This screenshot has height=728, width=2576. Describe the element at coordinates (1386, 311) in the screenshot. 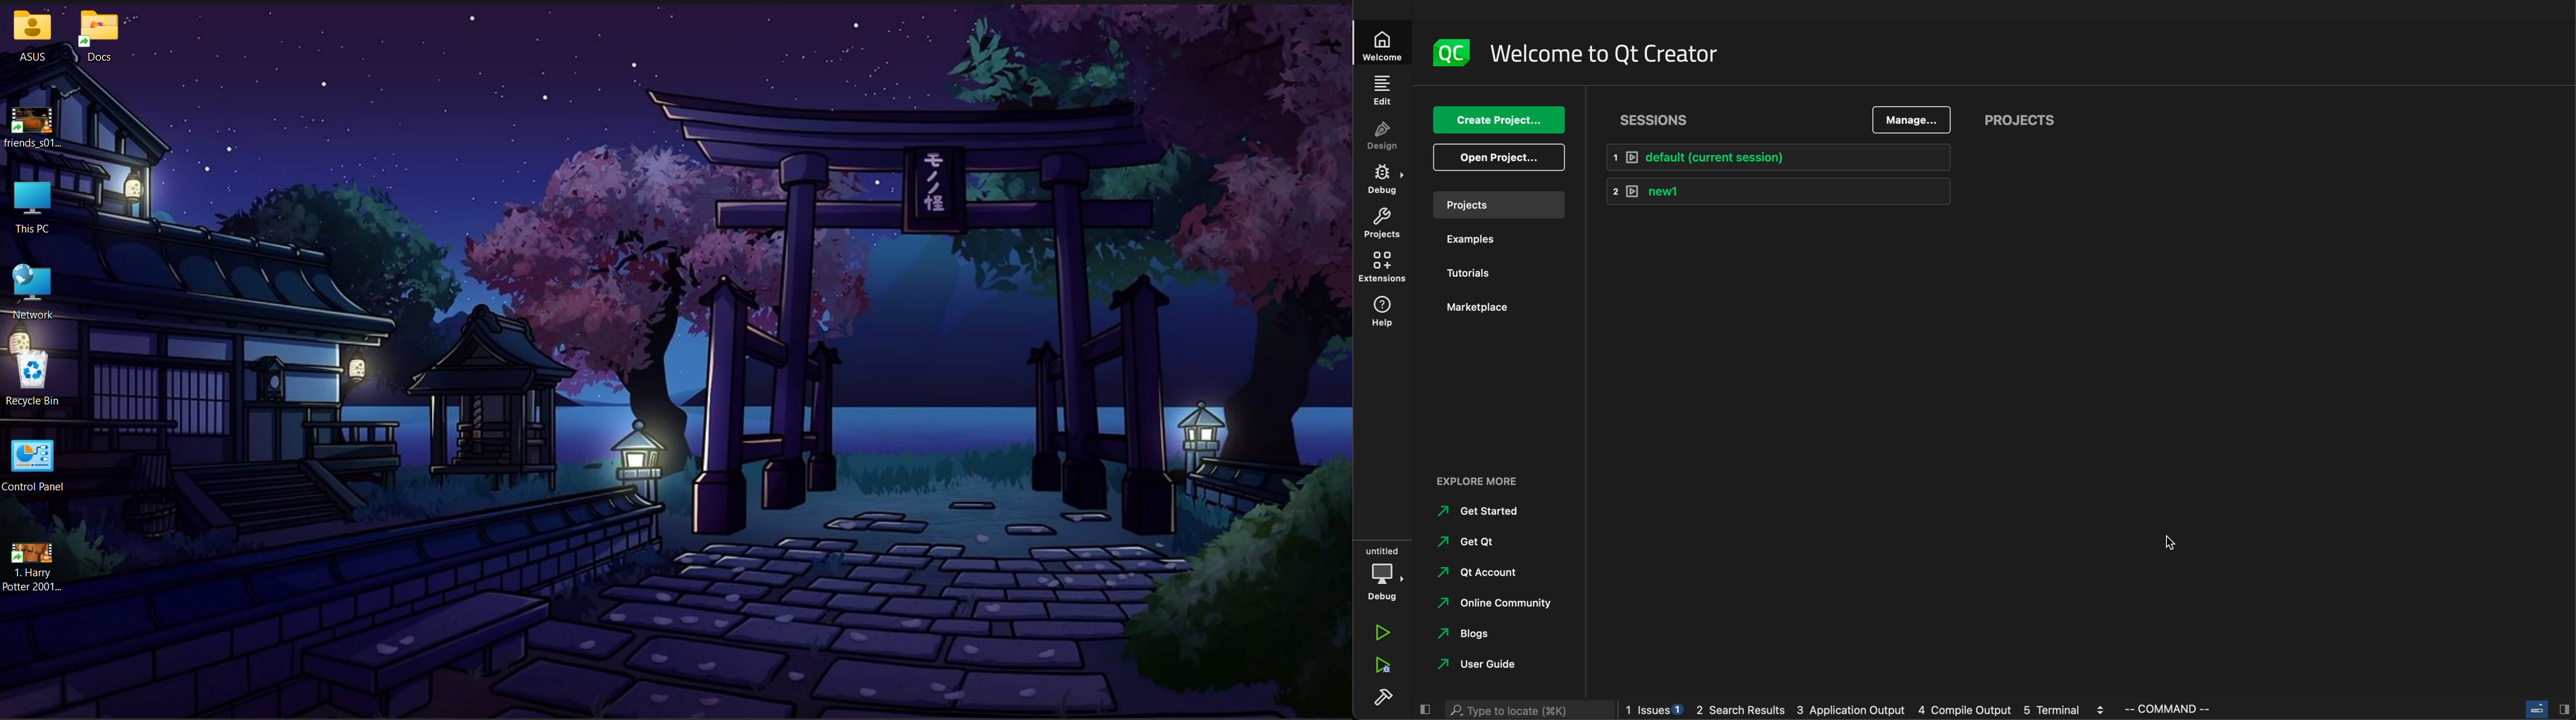

I see `help` at that location.